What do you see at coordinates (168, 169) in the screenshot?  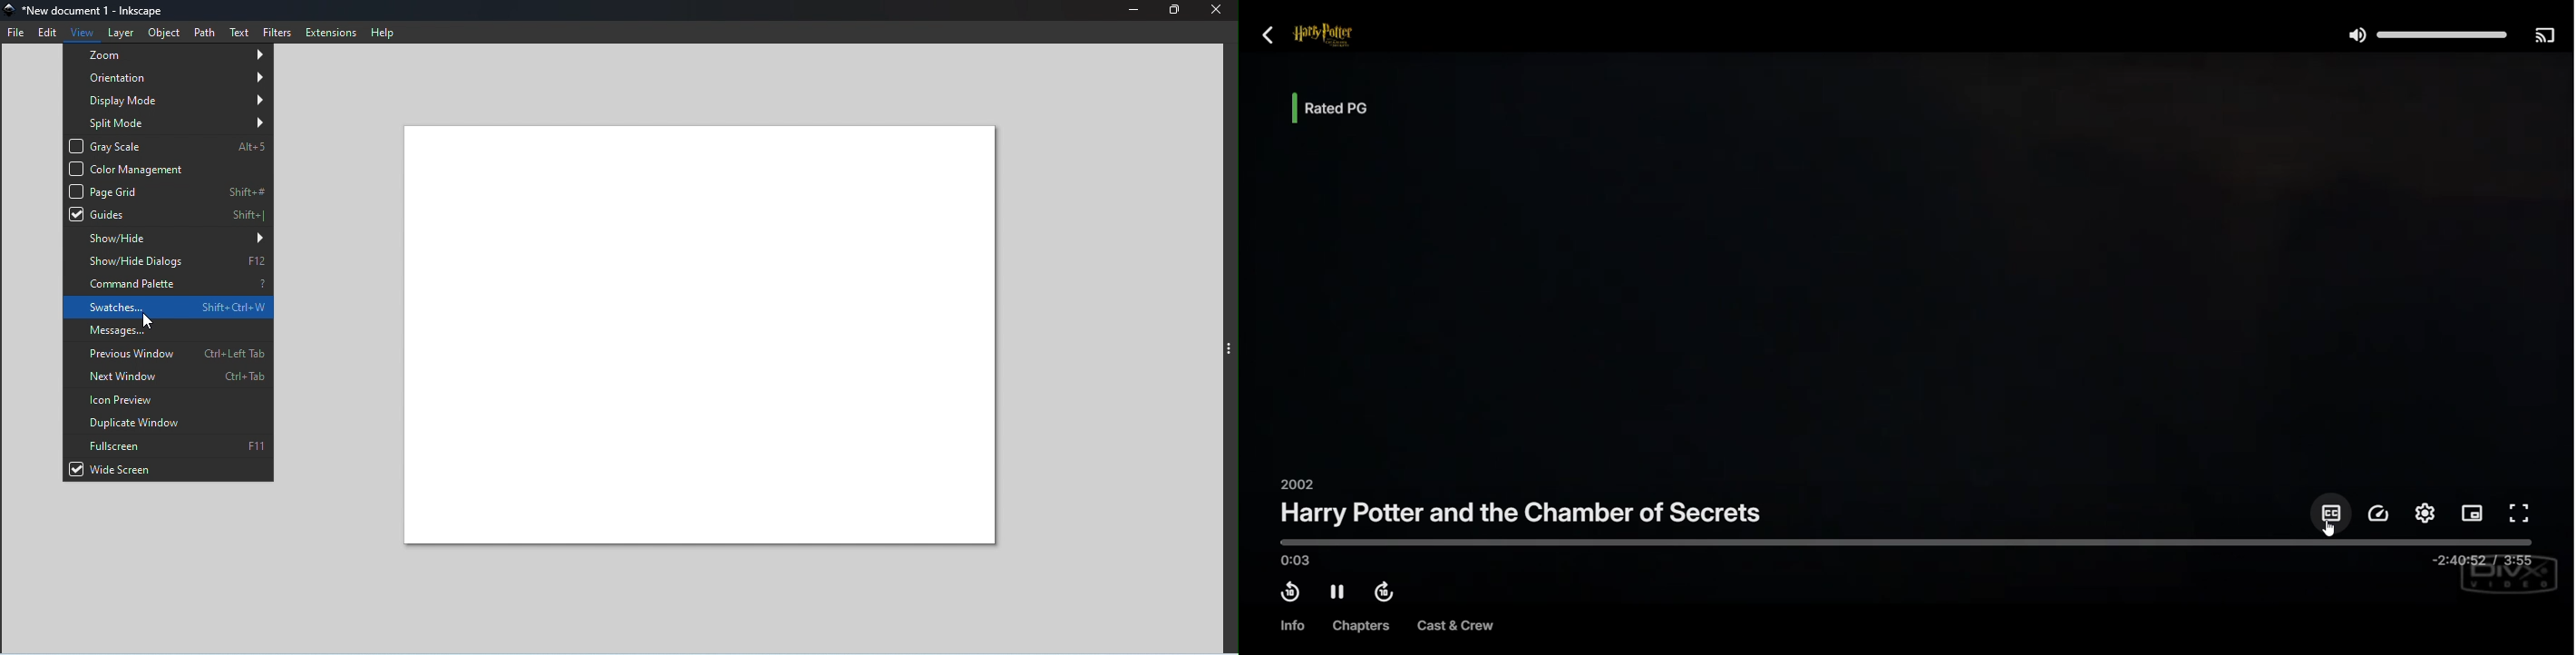 I see `Color management` at bounding box center [168, 169].